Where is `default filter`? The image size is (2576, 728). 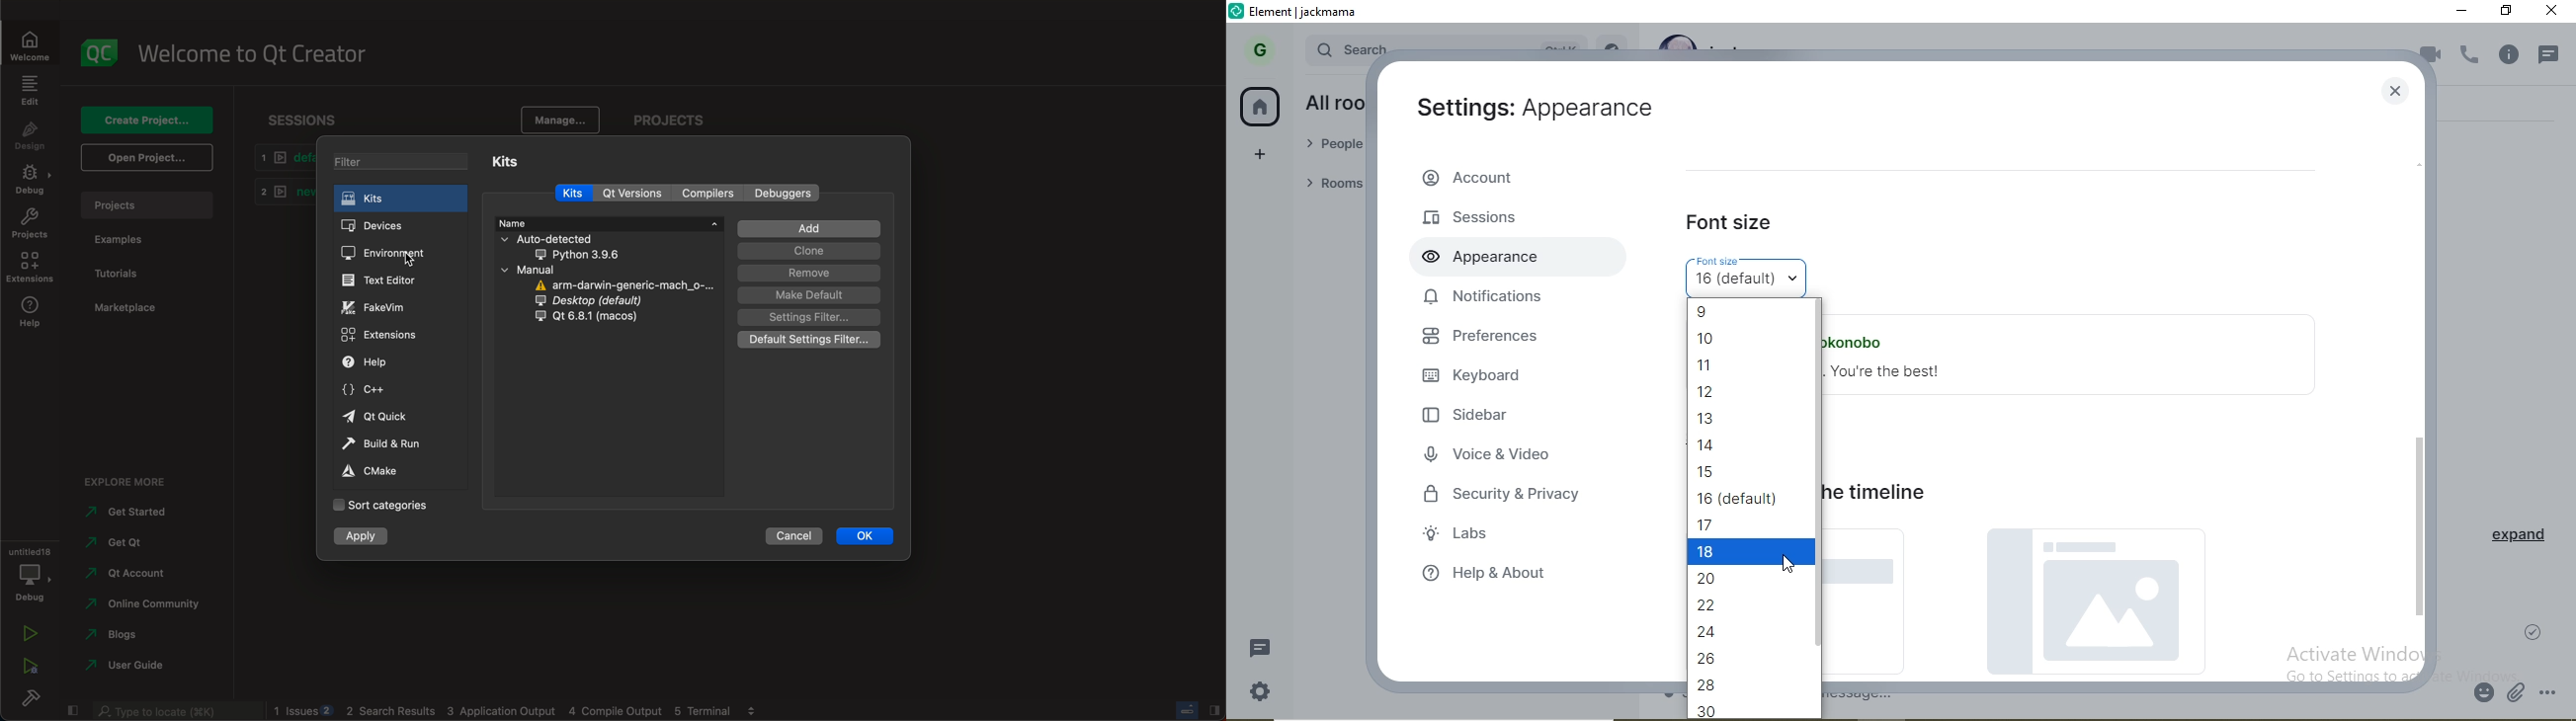
default filter is located at coordinates (806, 341).